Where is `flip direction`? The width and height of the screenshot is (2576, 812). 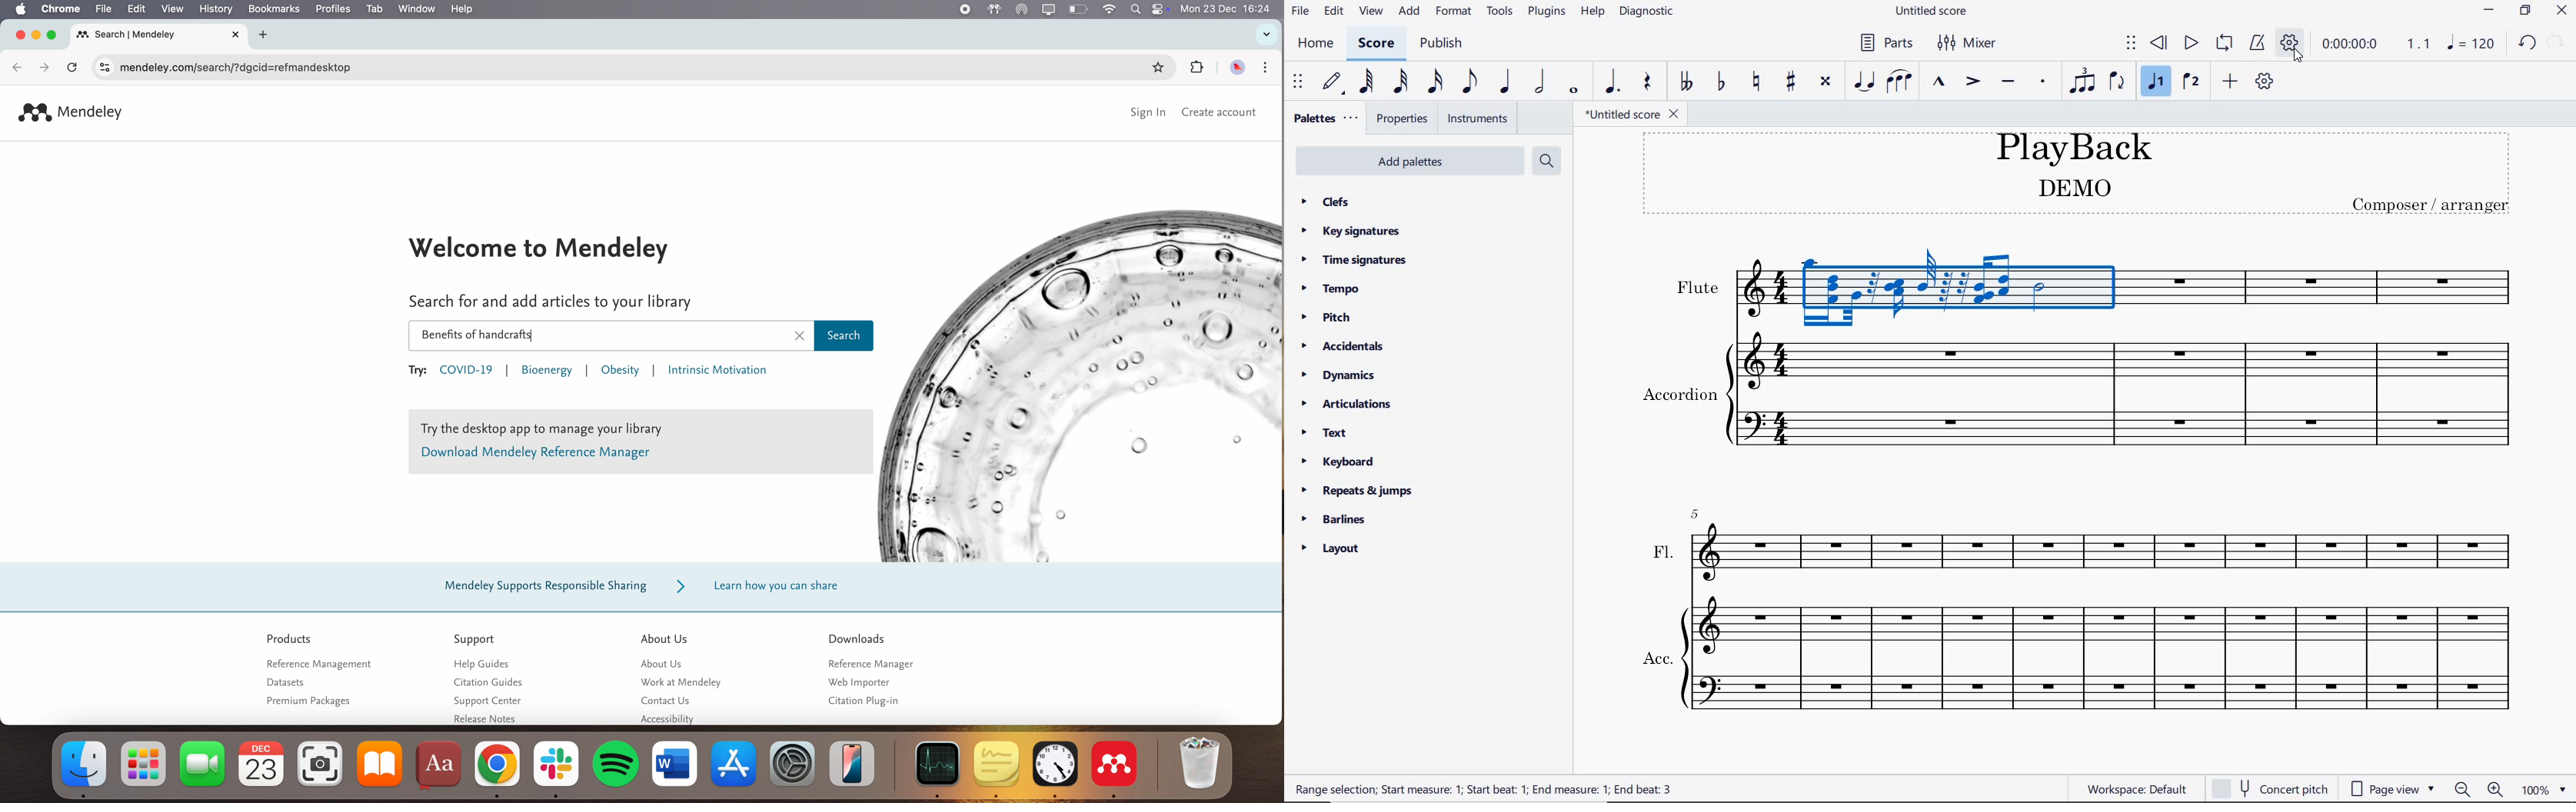 flip direction is located at coordinates (2116, 83).